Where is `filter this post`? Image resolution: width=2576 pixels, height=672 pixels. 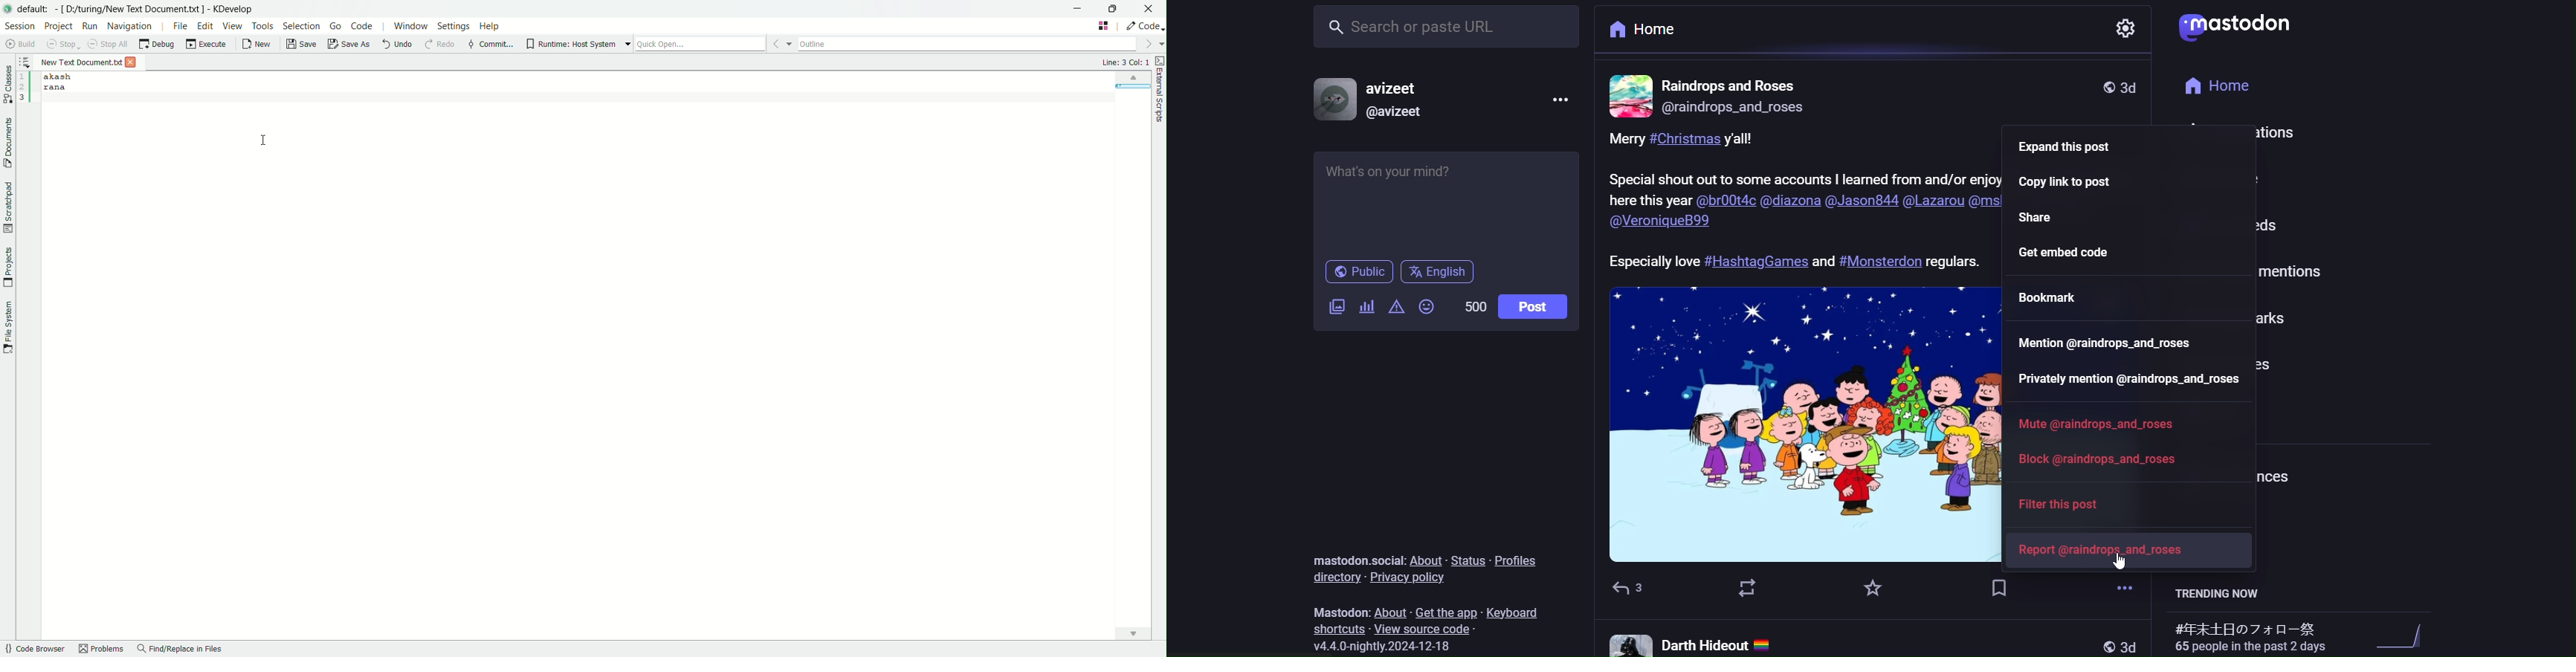
filter this post is located at coordinates (2071, 506).